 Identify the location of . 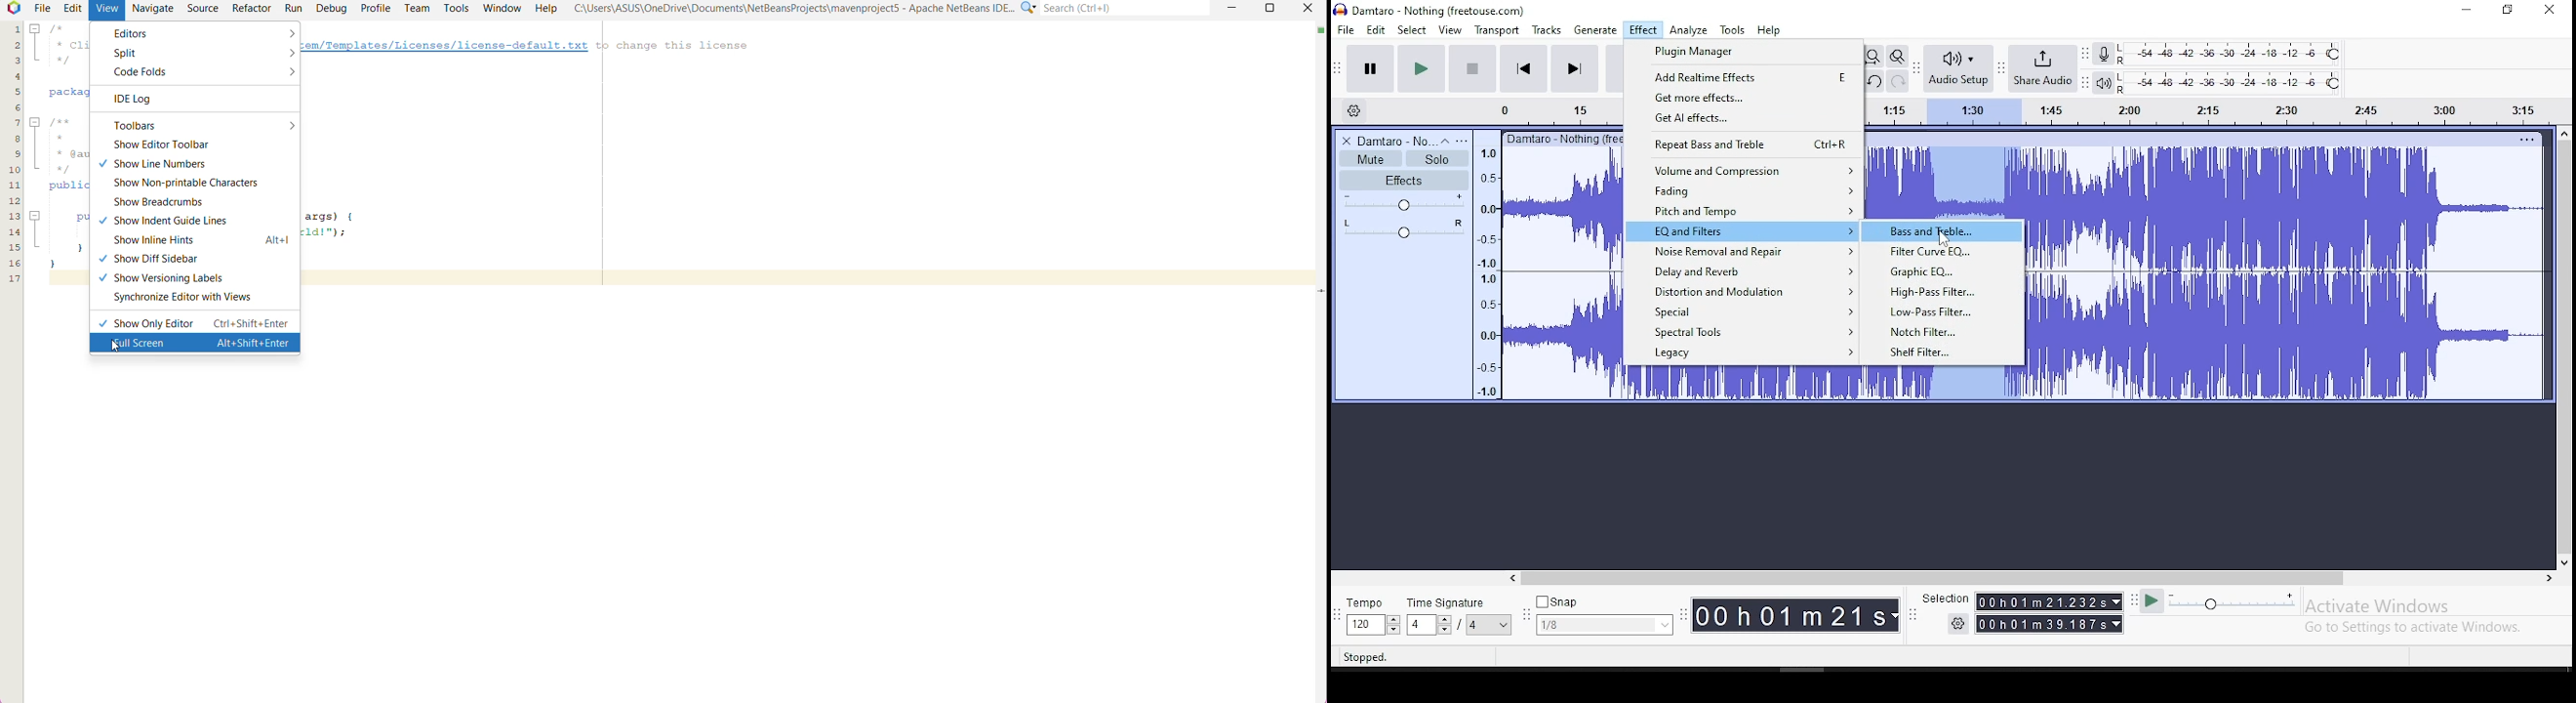
(1488, 272).